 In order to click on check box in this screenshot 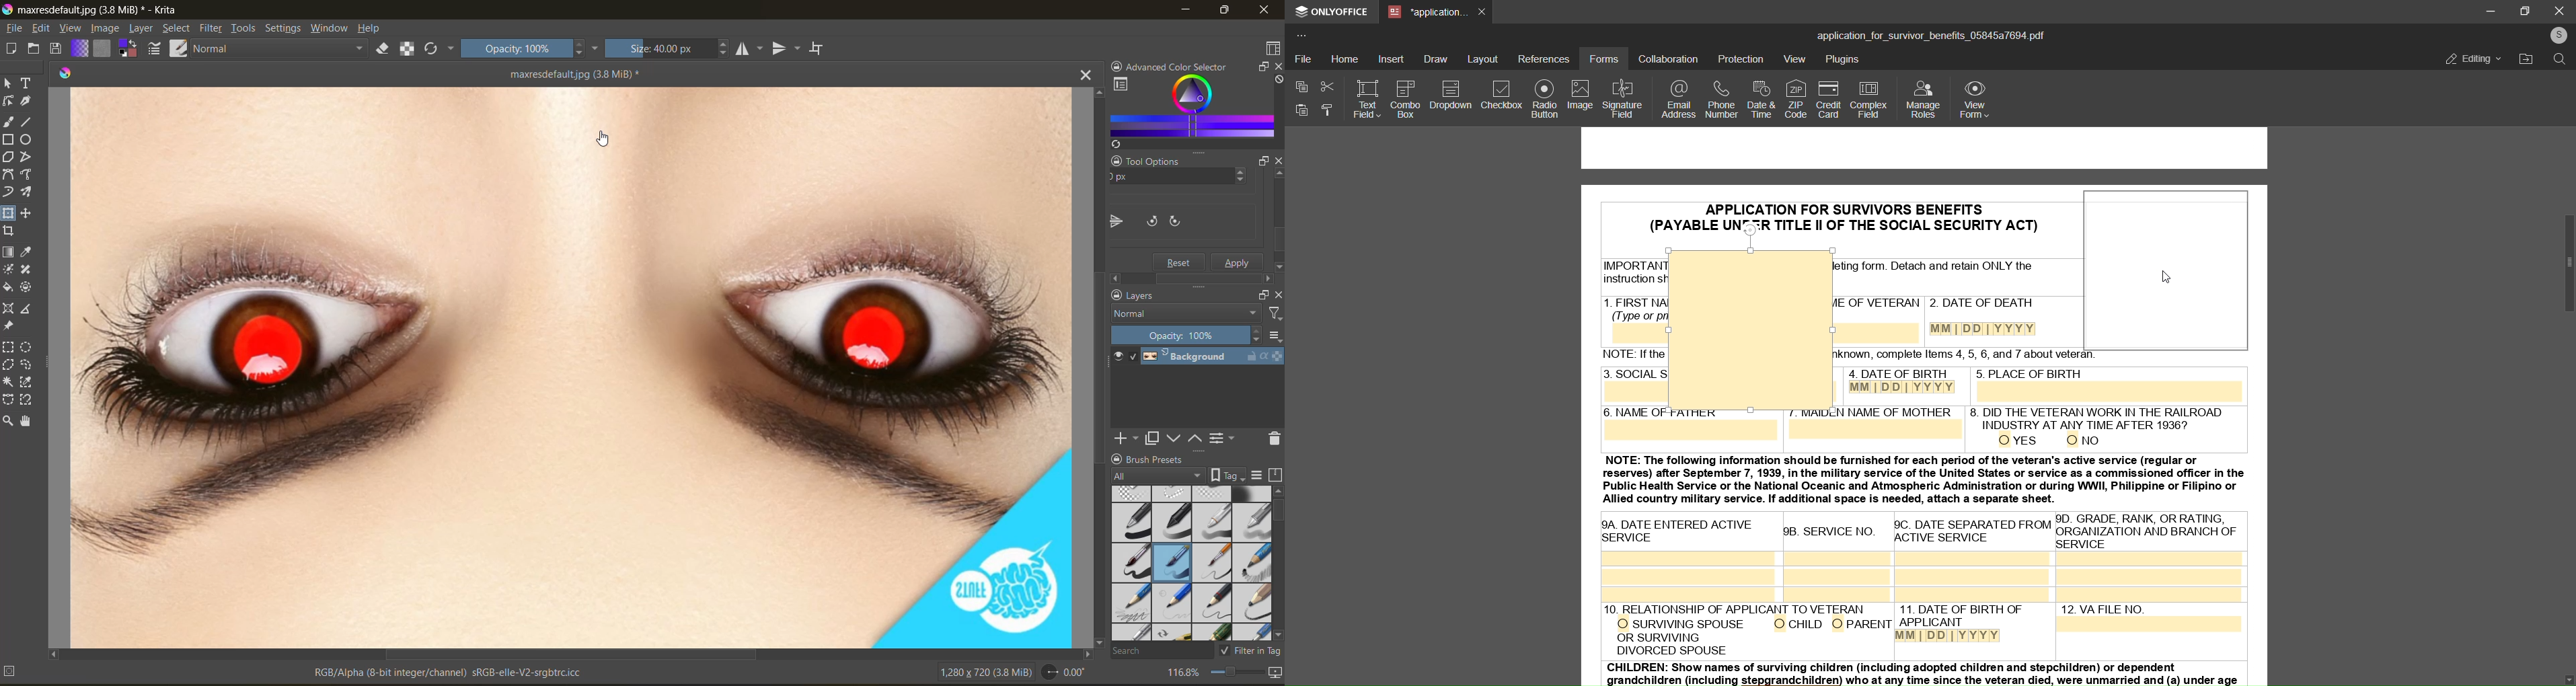, I will do `click(1502, 97)`.